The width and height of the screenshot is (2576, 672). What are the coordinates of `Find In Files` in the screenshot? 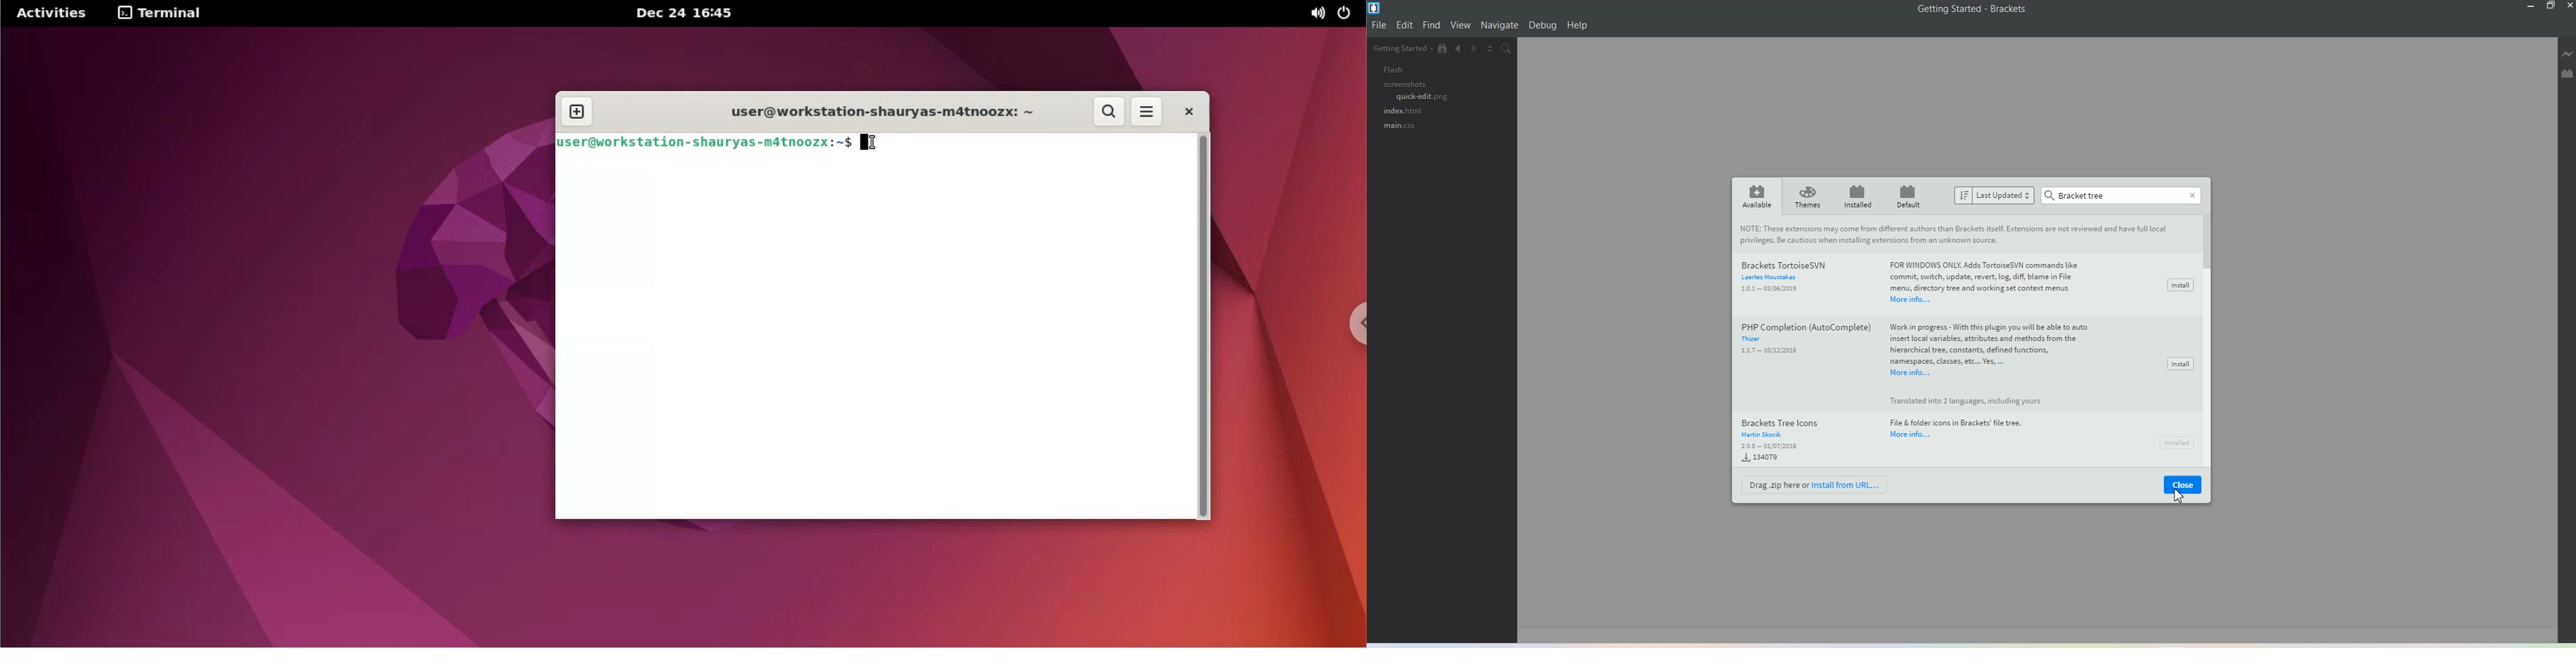 It's located at (1513, 50).